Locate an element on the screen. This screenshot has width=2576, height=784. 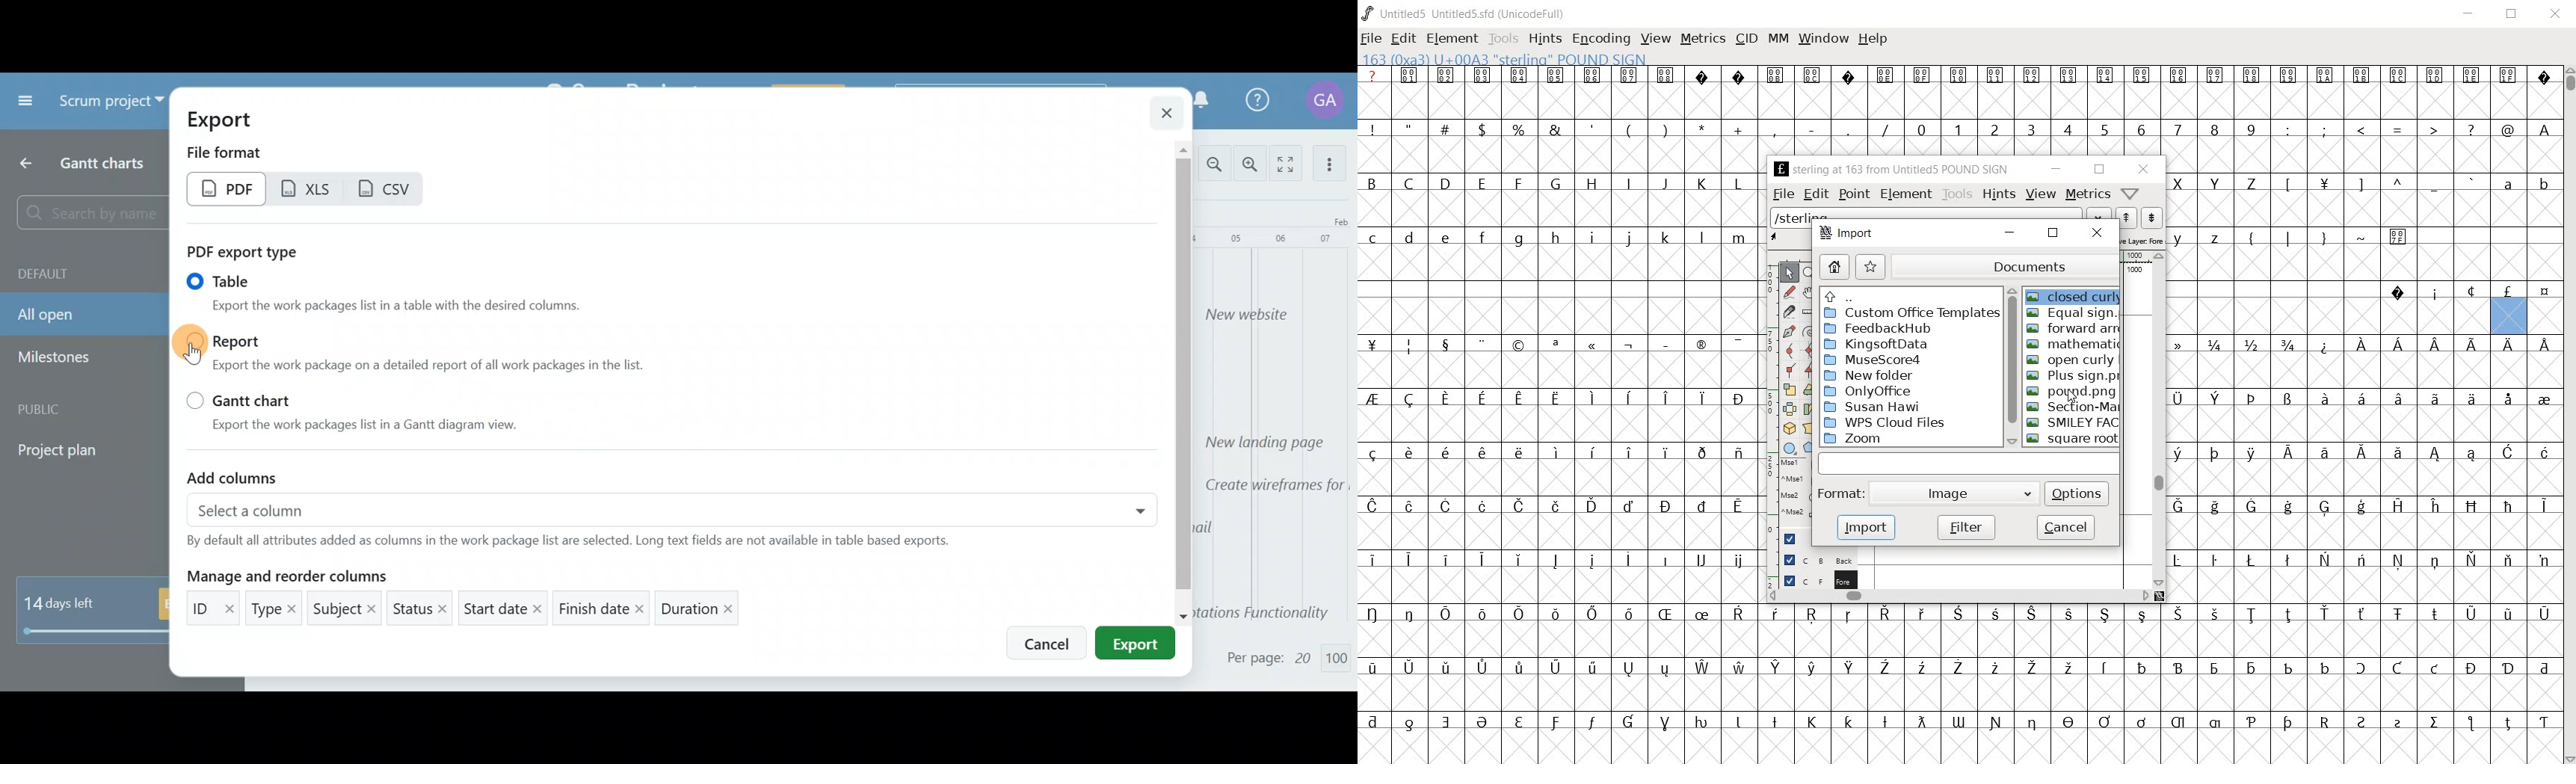
Untitled5 Untitled5.sfd (UnicodeFull) is located at coordinates (1474, 16).